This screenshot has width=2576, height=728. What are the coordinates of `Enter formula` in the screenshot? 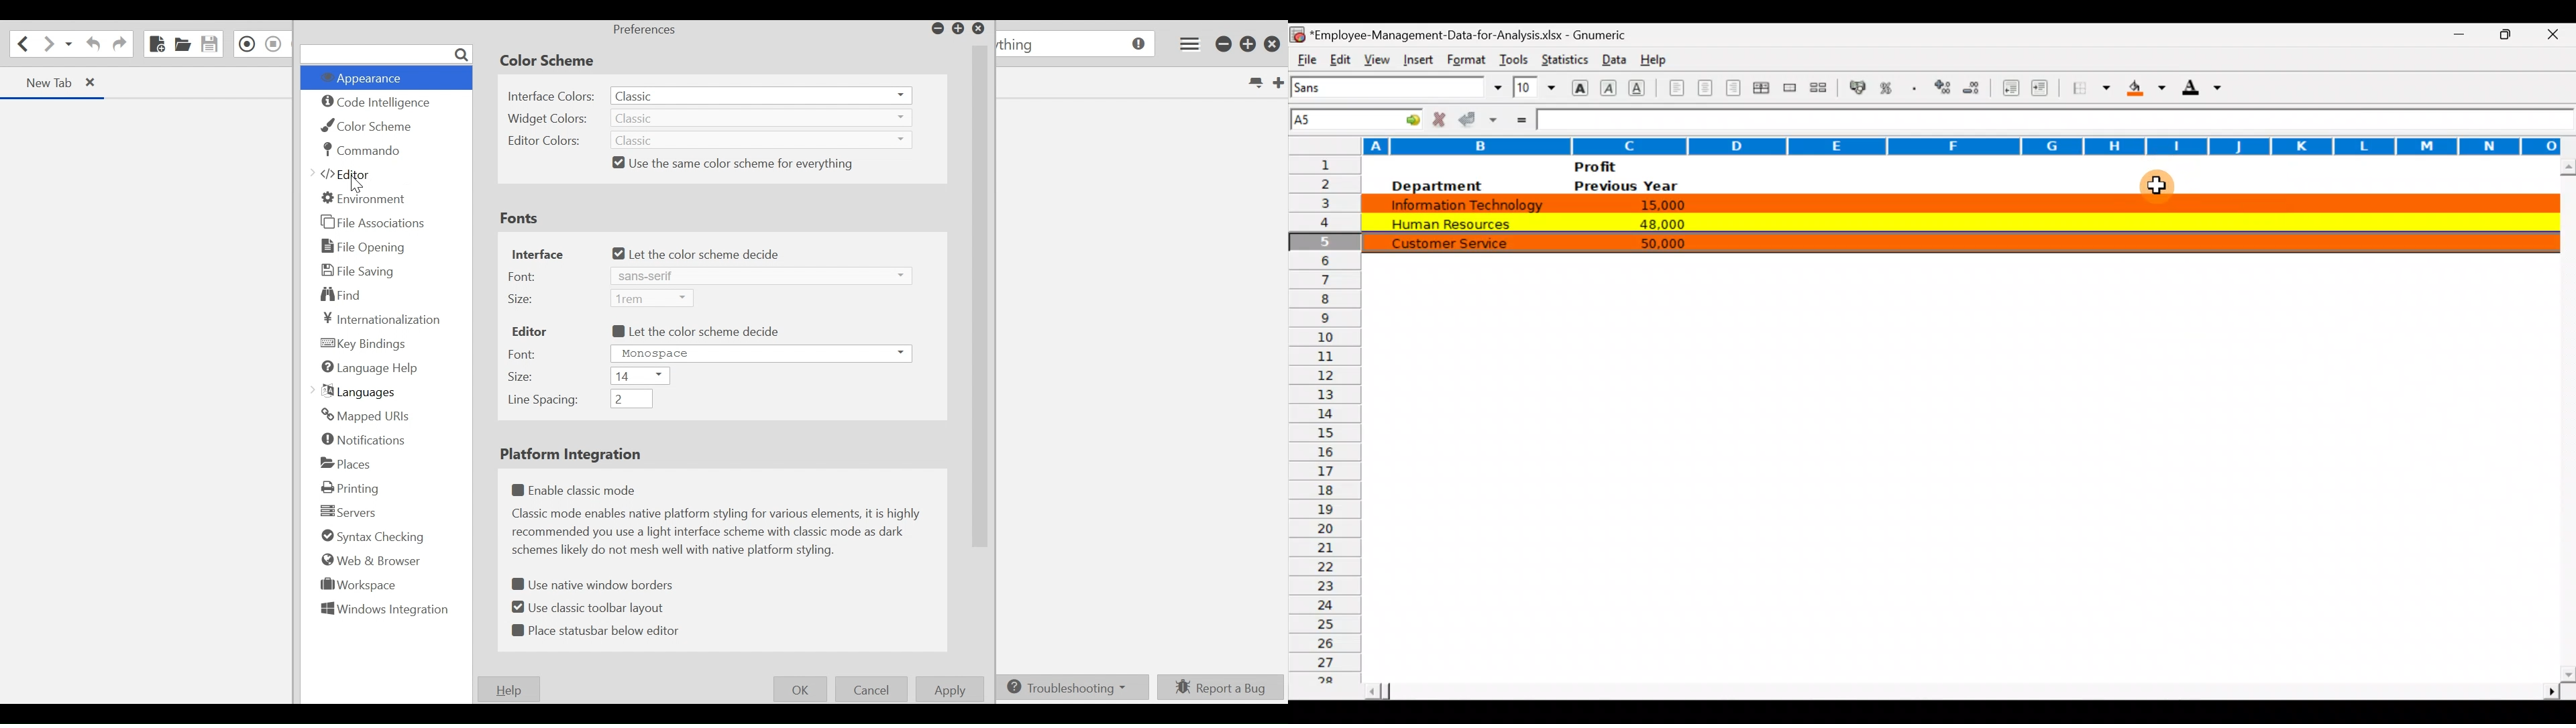 It's located at (1520, 119).